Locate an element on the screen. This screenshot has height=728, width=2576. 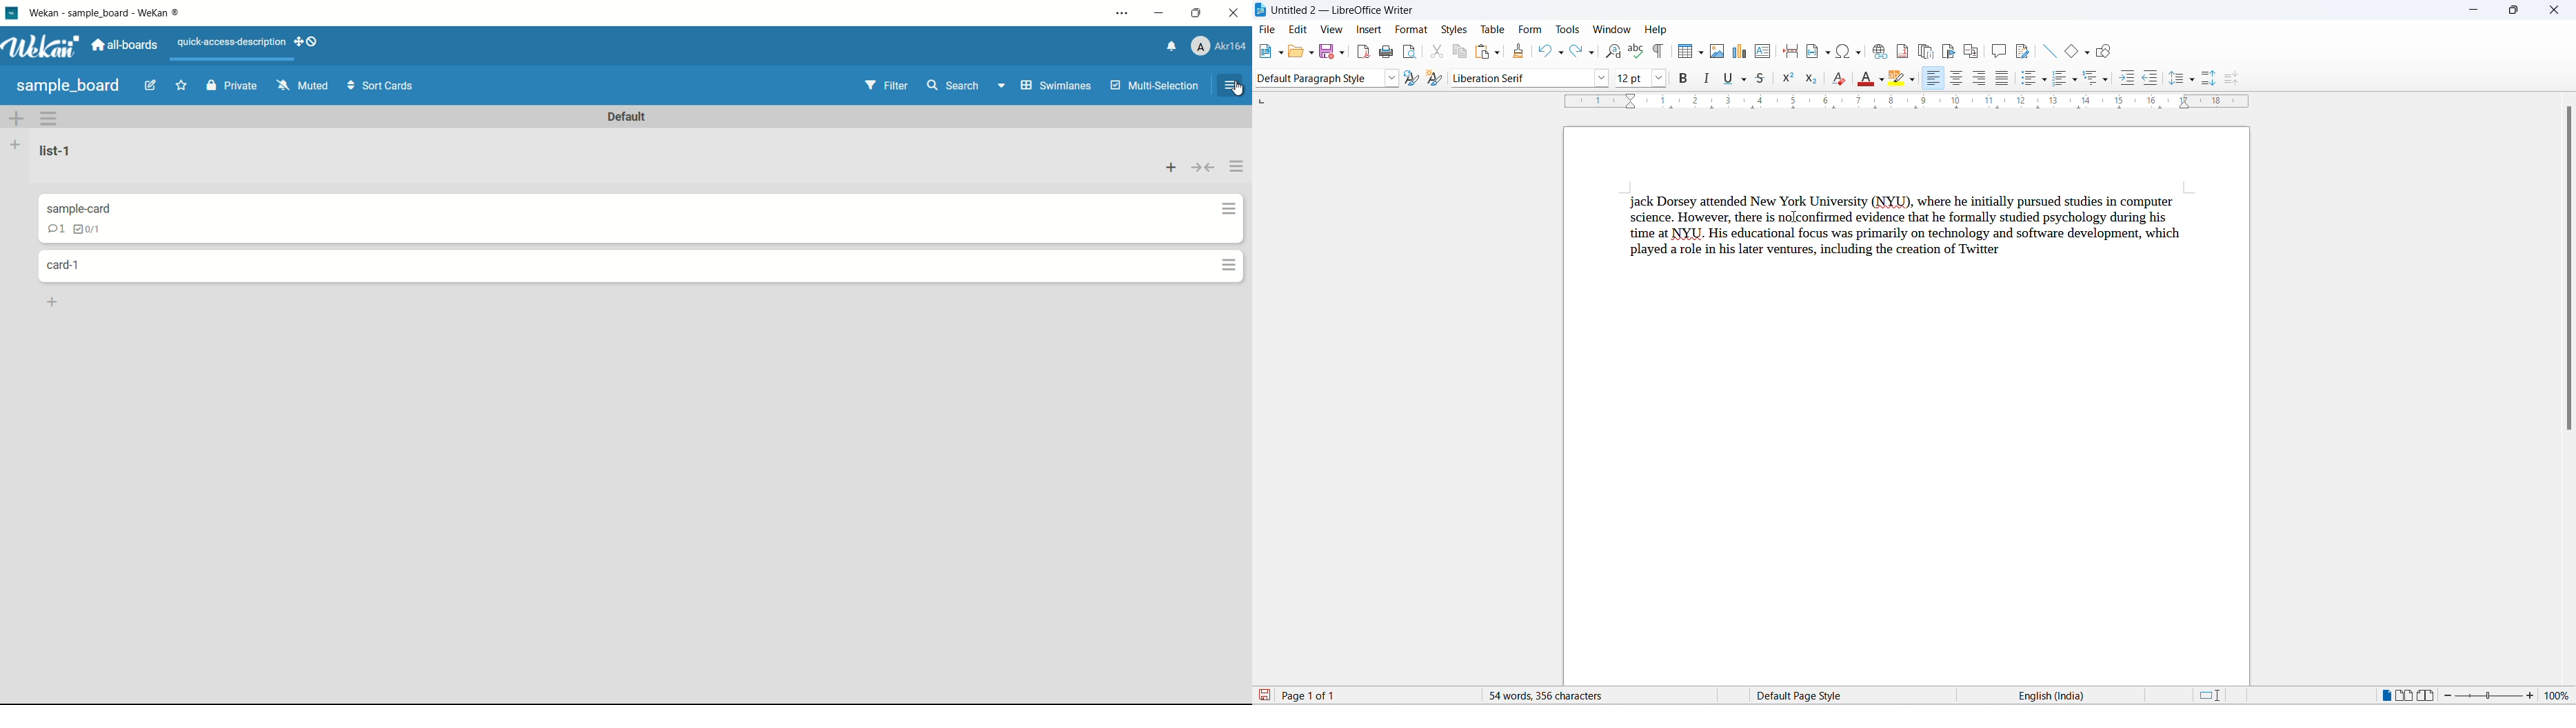
text align right is located at coordinates (1978, 79).